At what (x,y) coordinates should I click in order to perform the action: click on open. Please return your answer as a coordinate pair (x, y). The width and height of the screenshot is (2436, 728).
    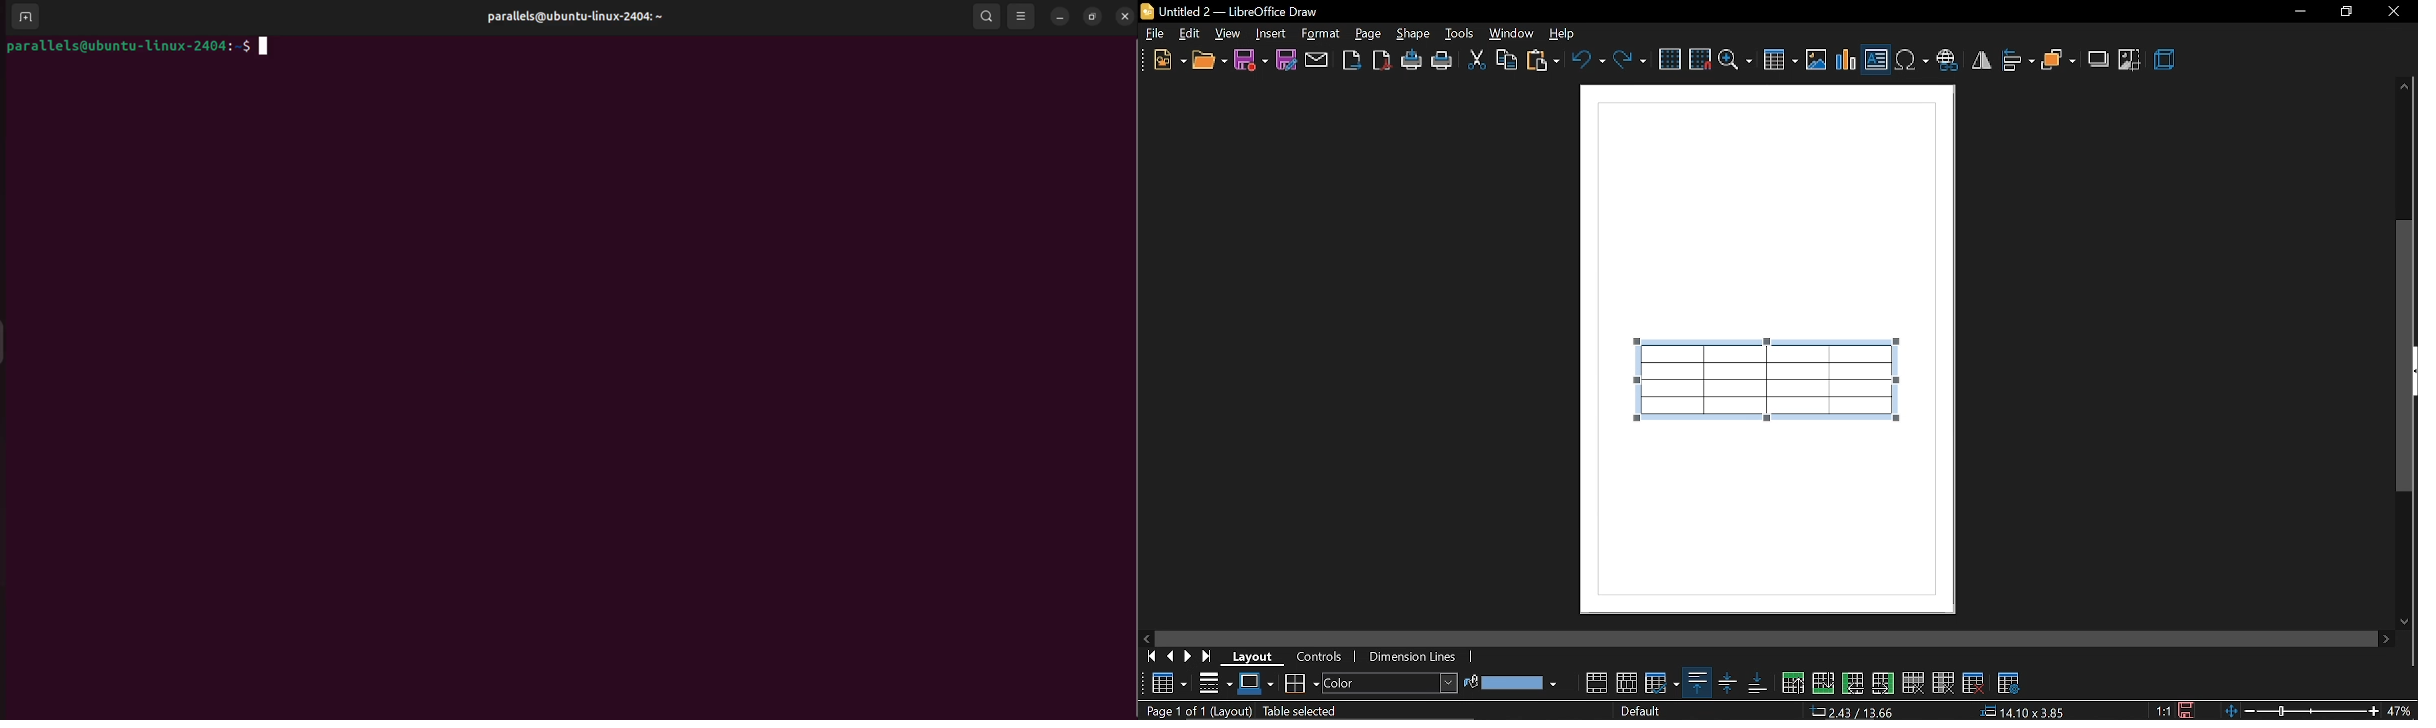
    Looking at the image, I should click on (1209, 60).